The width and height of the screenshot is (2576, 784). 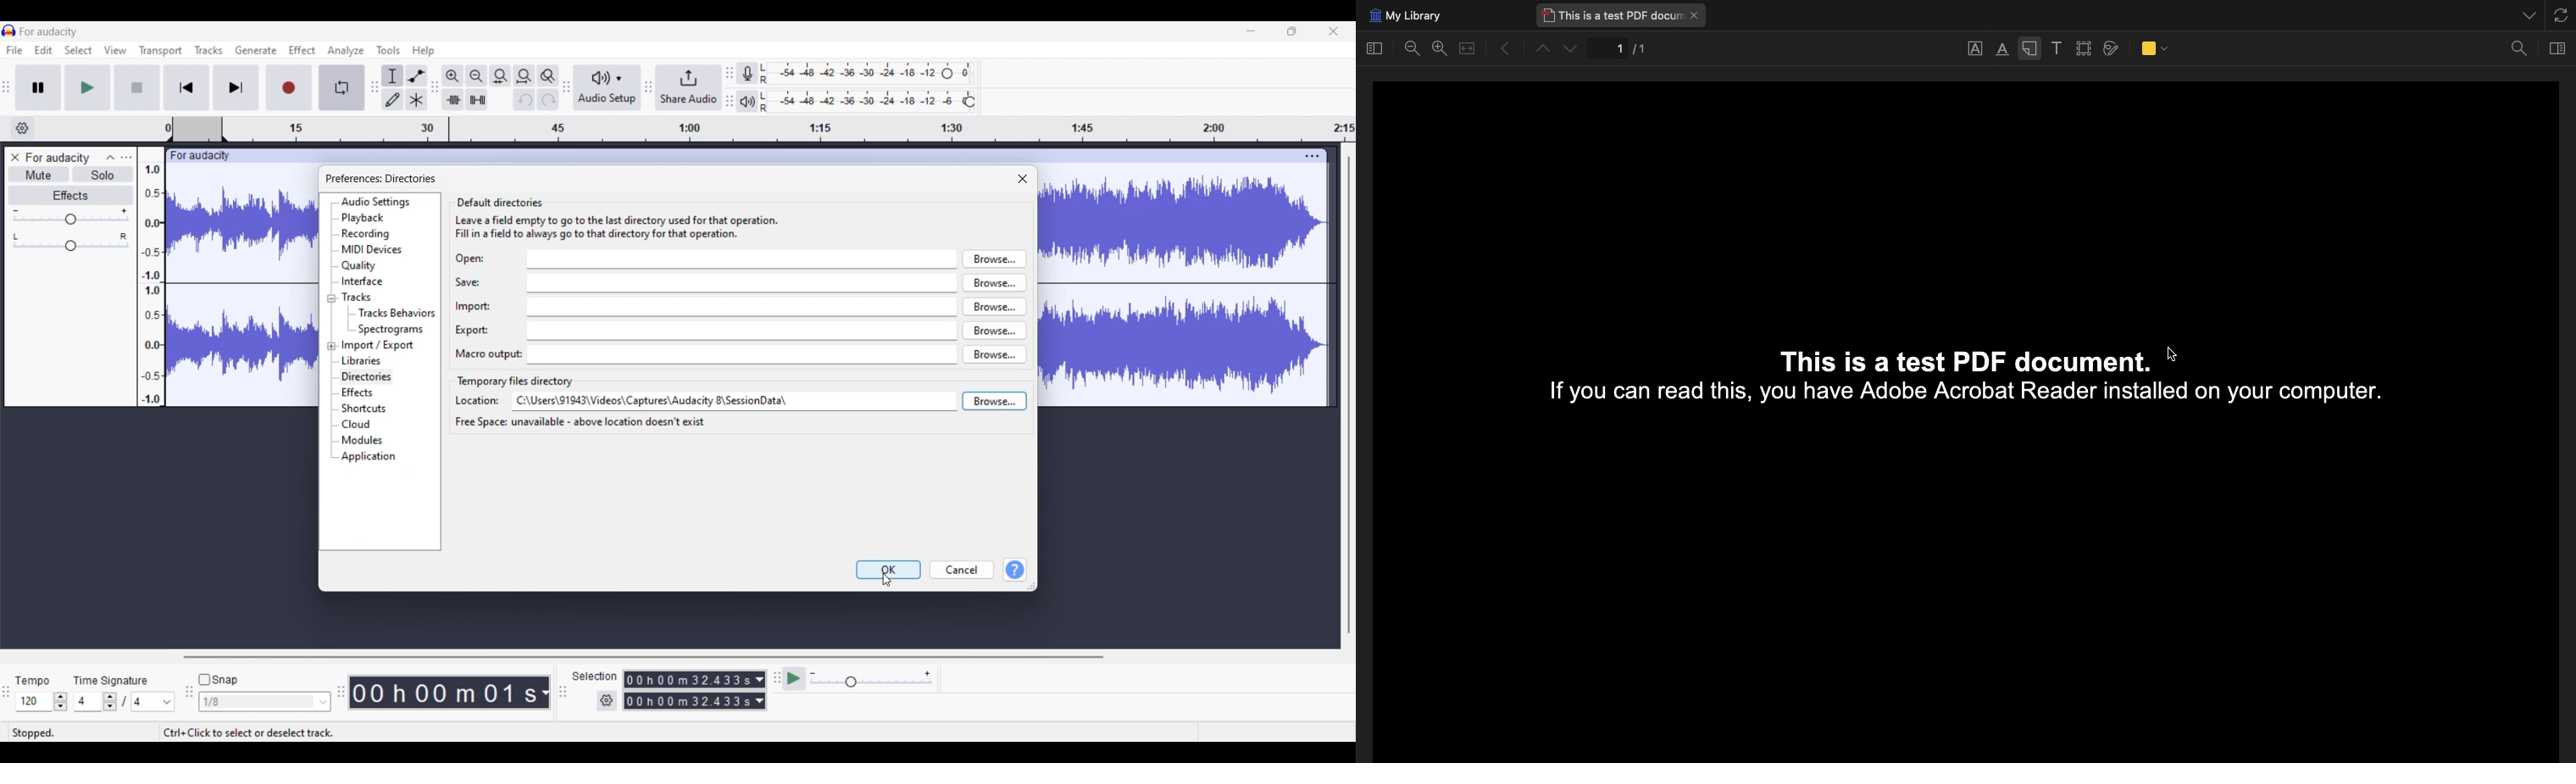 What do you see at coordinates (289, 88) in the screenshot?
I see `Record/Record new track` at bounding box center [289, 88].